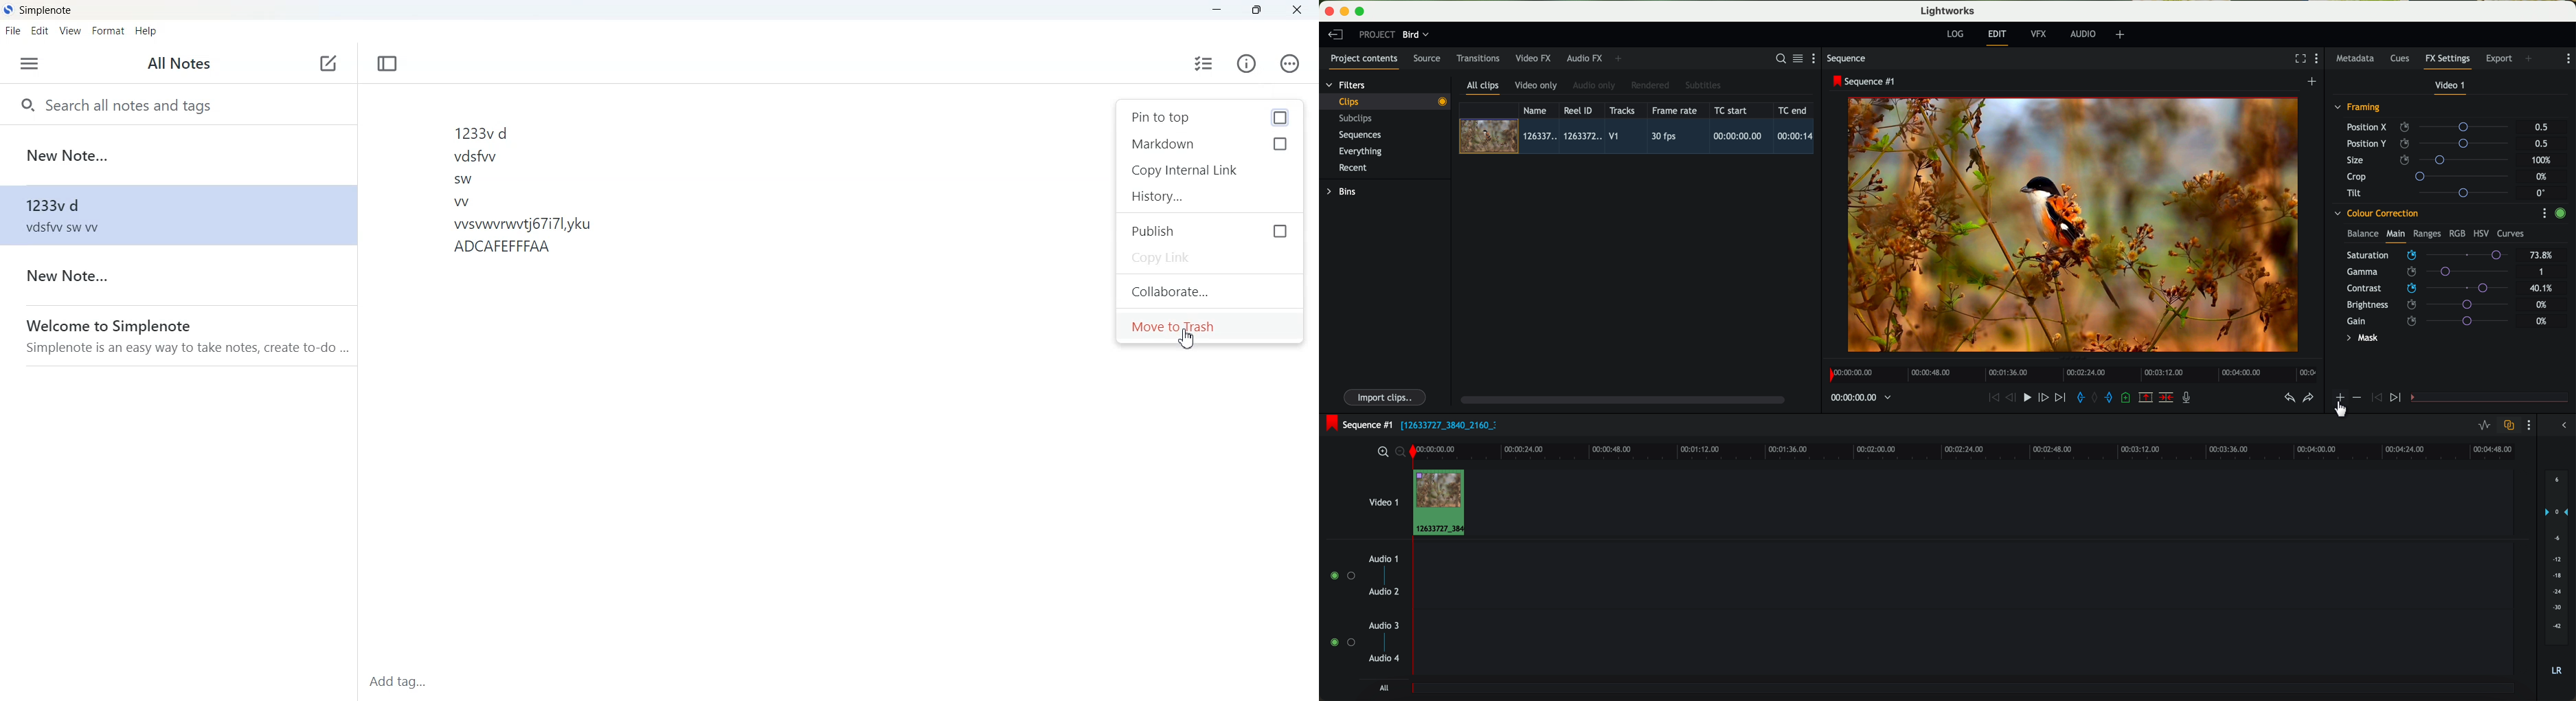 The width and height of the screenshot is (2576, 728). Describe the element at coordinates (2543, 177) in the screenshot. I see `0%` at that location.